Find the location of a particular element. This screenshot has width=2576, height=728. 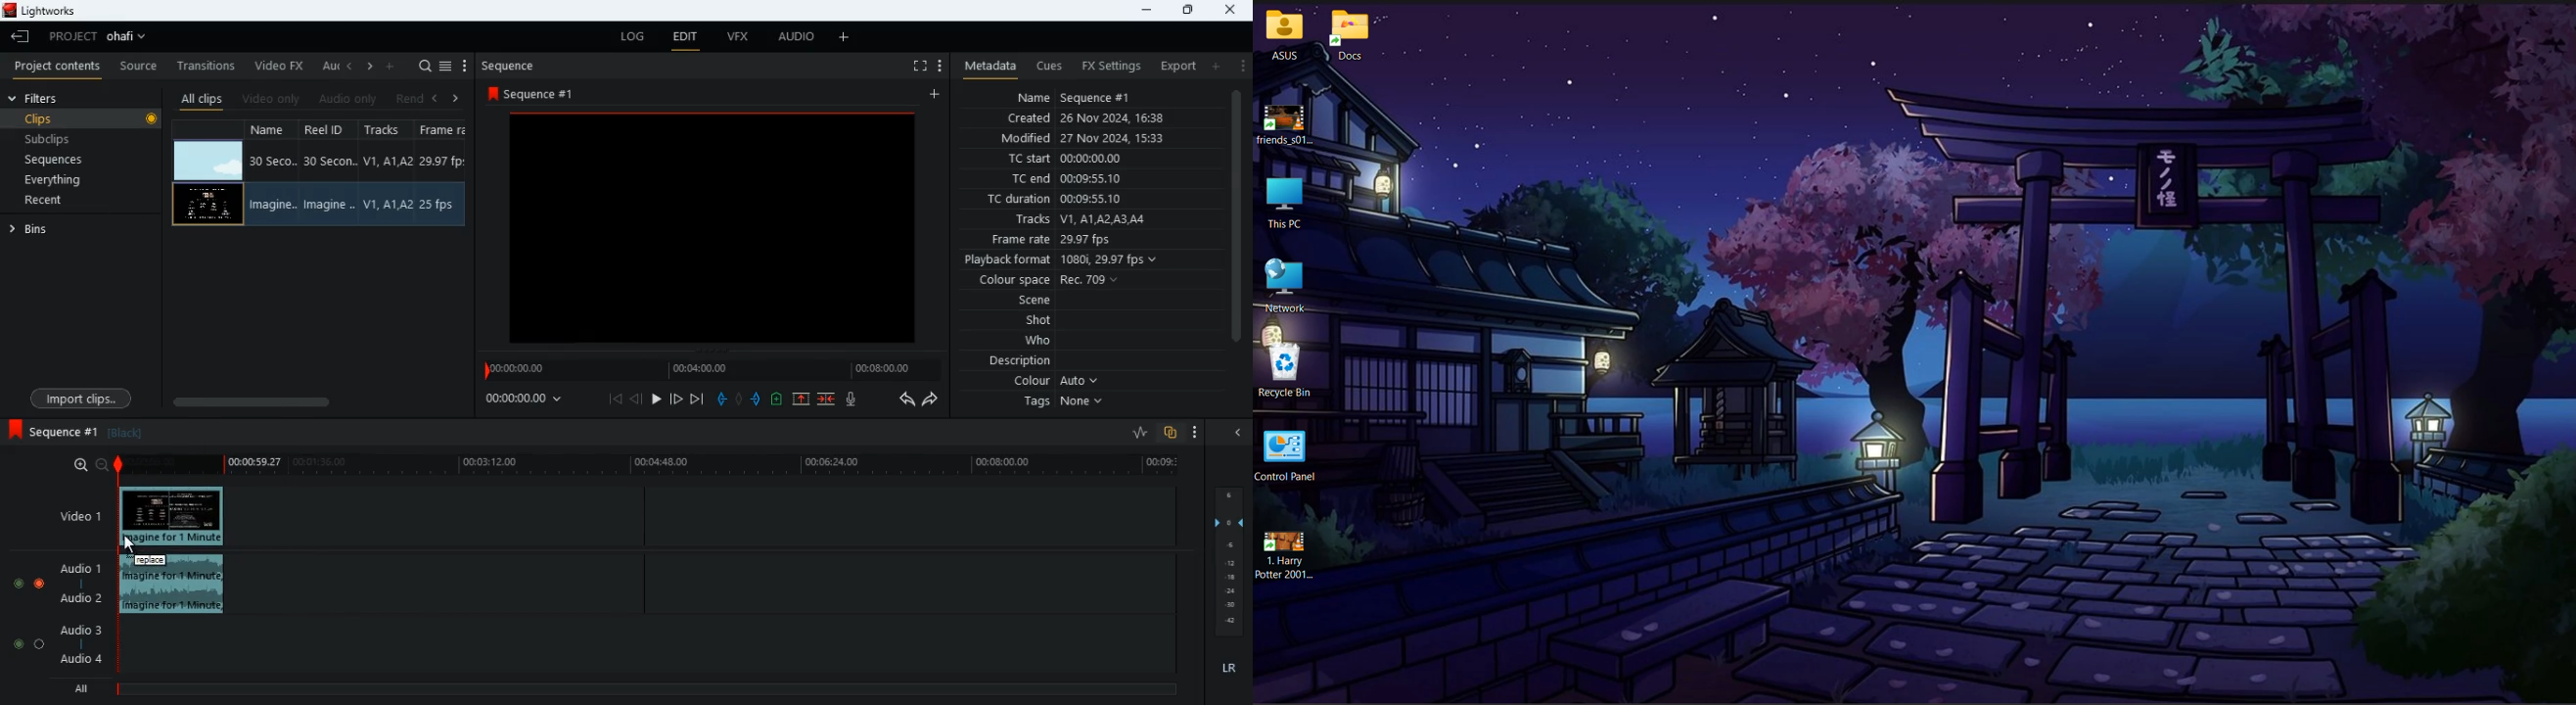

more is located at coordinates (1243, 66).